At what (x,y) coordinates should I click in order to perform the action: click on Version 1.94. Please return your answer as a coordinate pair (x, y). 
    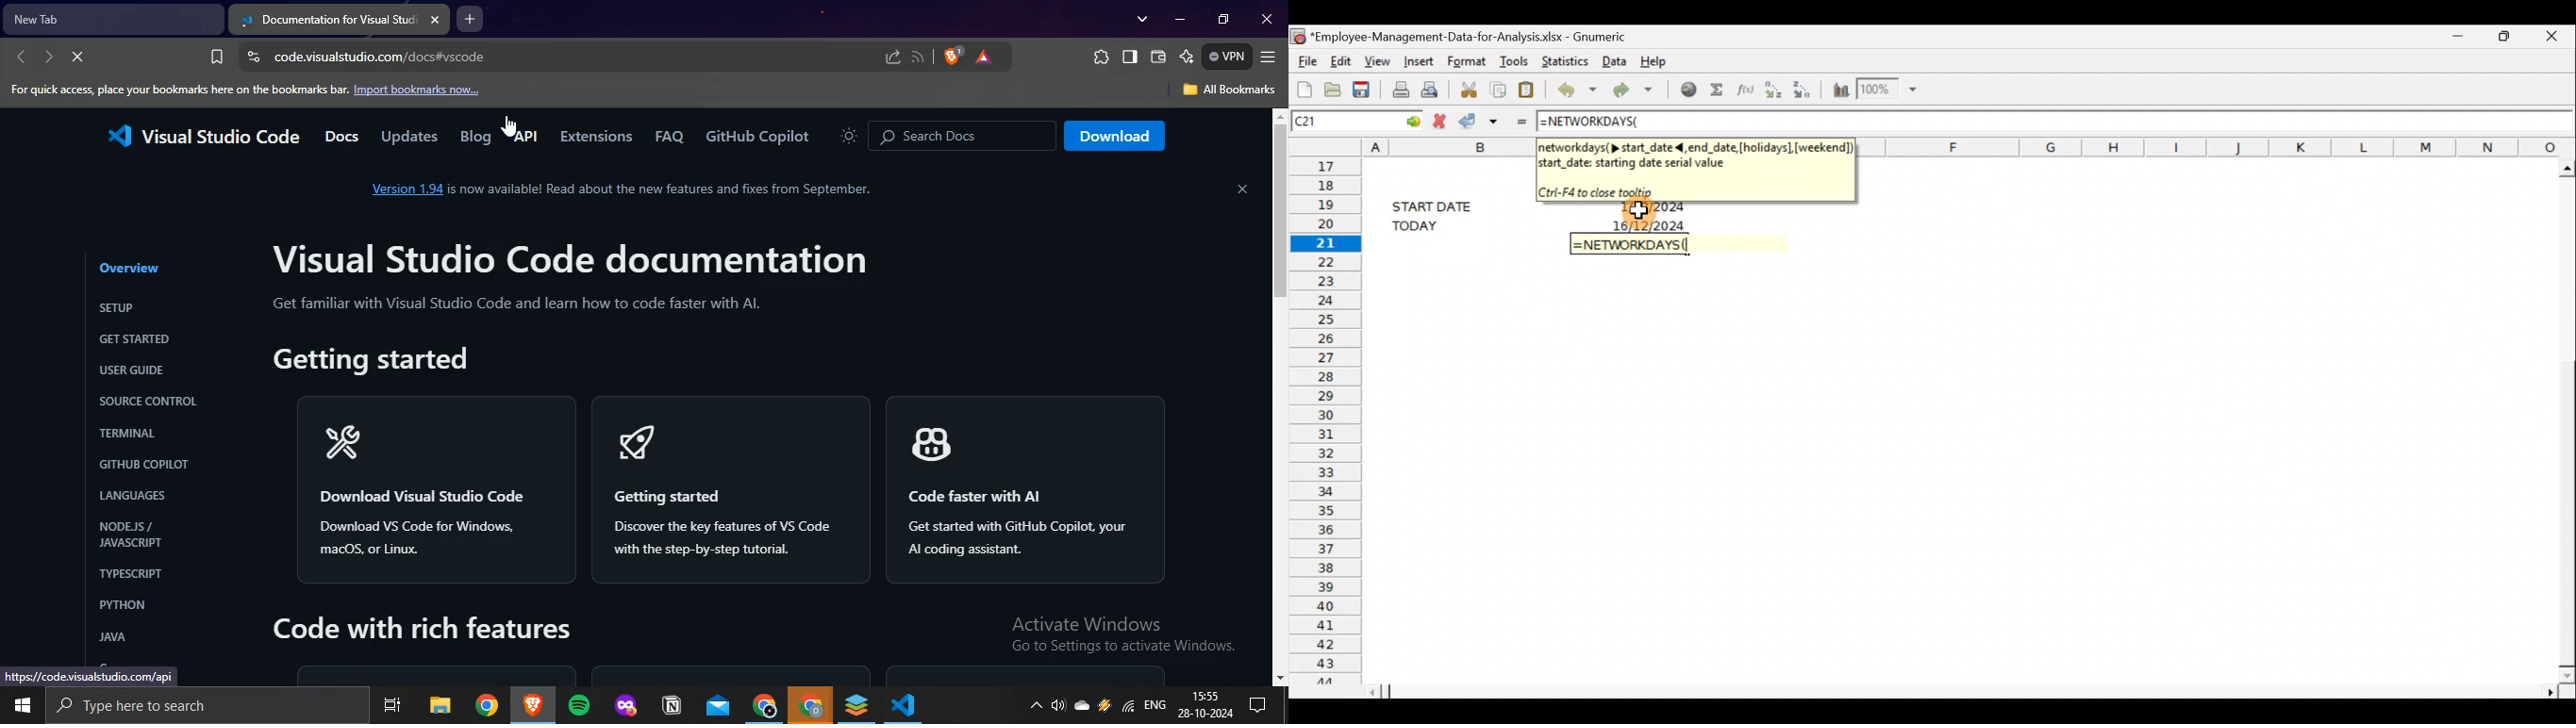
    Looking at the image, I should click on (405, 189).